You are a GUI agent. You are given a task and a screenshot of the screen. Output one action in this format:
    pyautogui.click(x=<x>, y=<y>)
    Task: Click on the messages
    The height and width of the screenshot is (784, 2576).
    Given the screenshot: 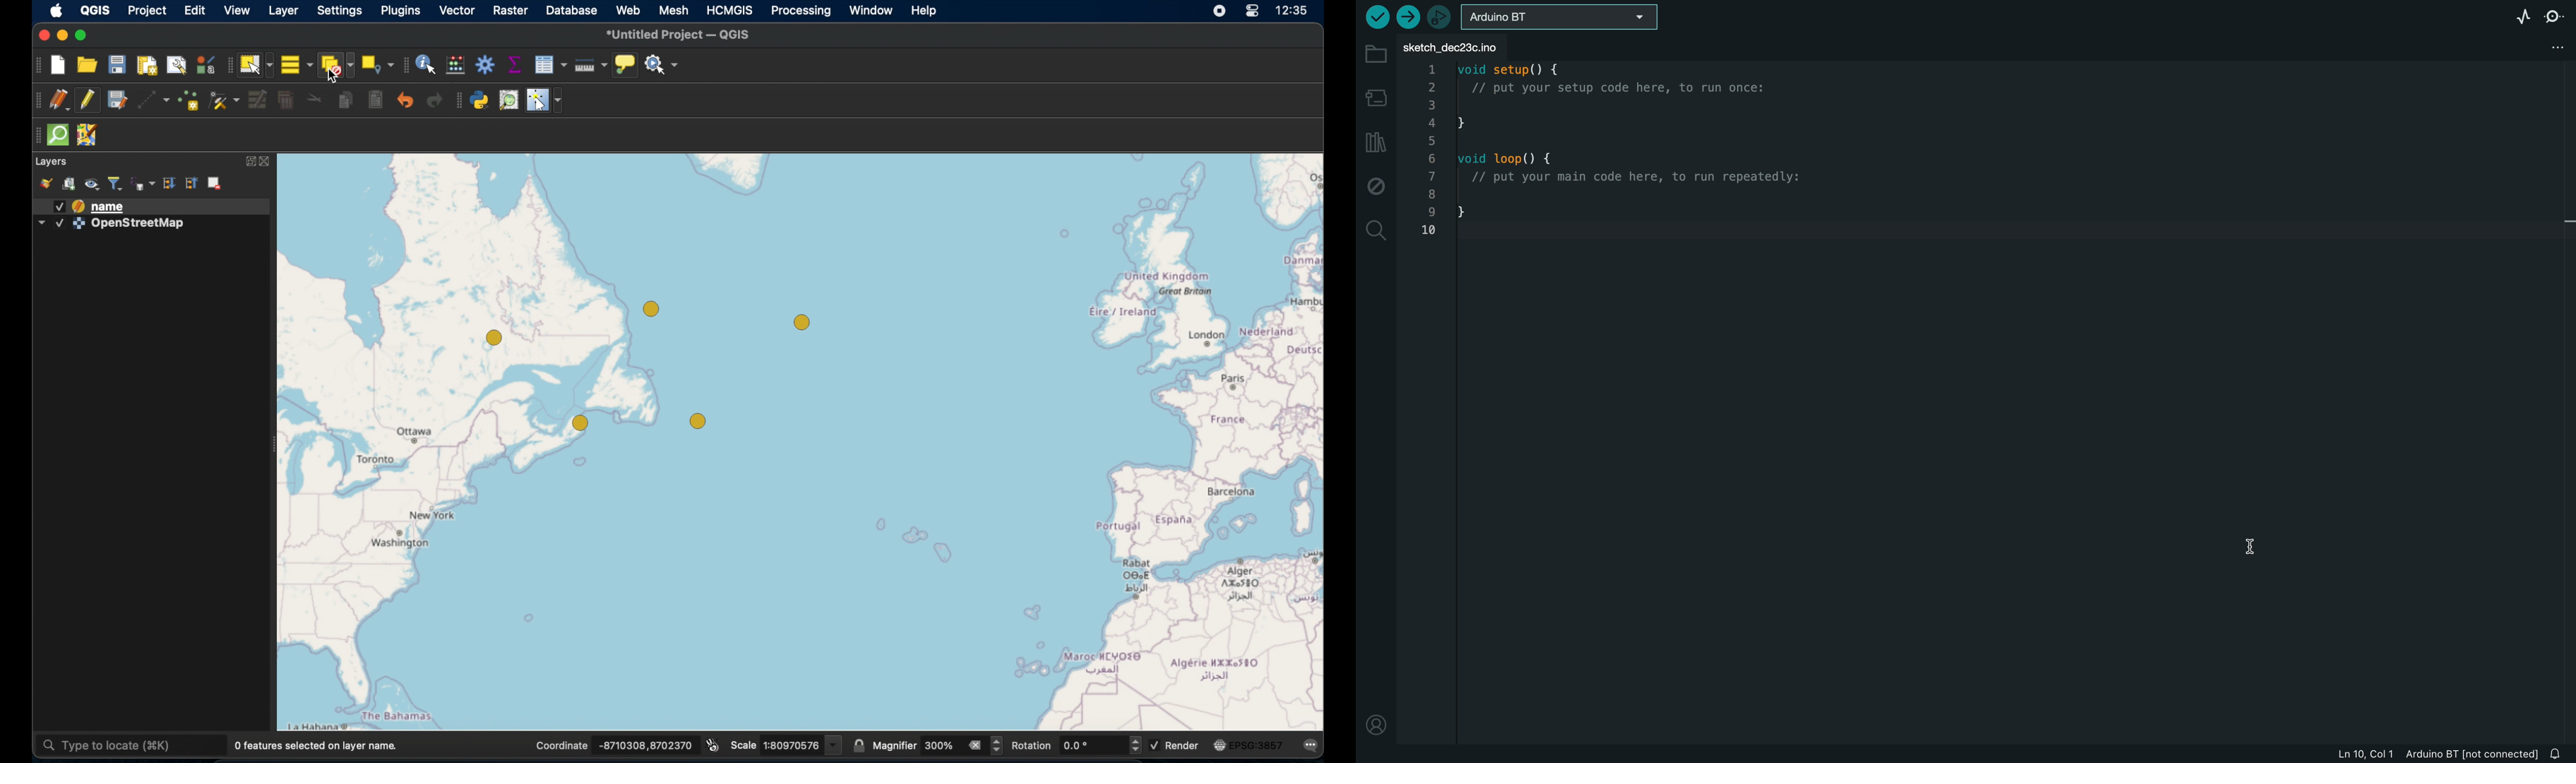 What is the action you would take?
    pyautogui.click(x=1313, y=746)
    